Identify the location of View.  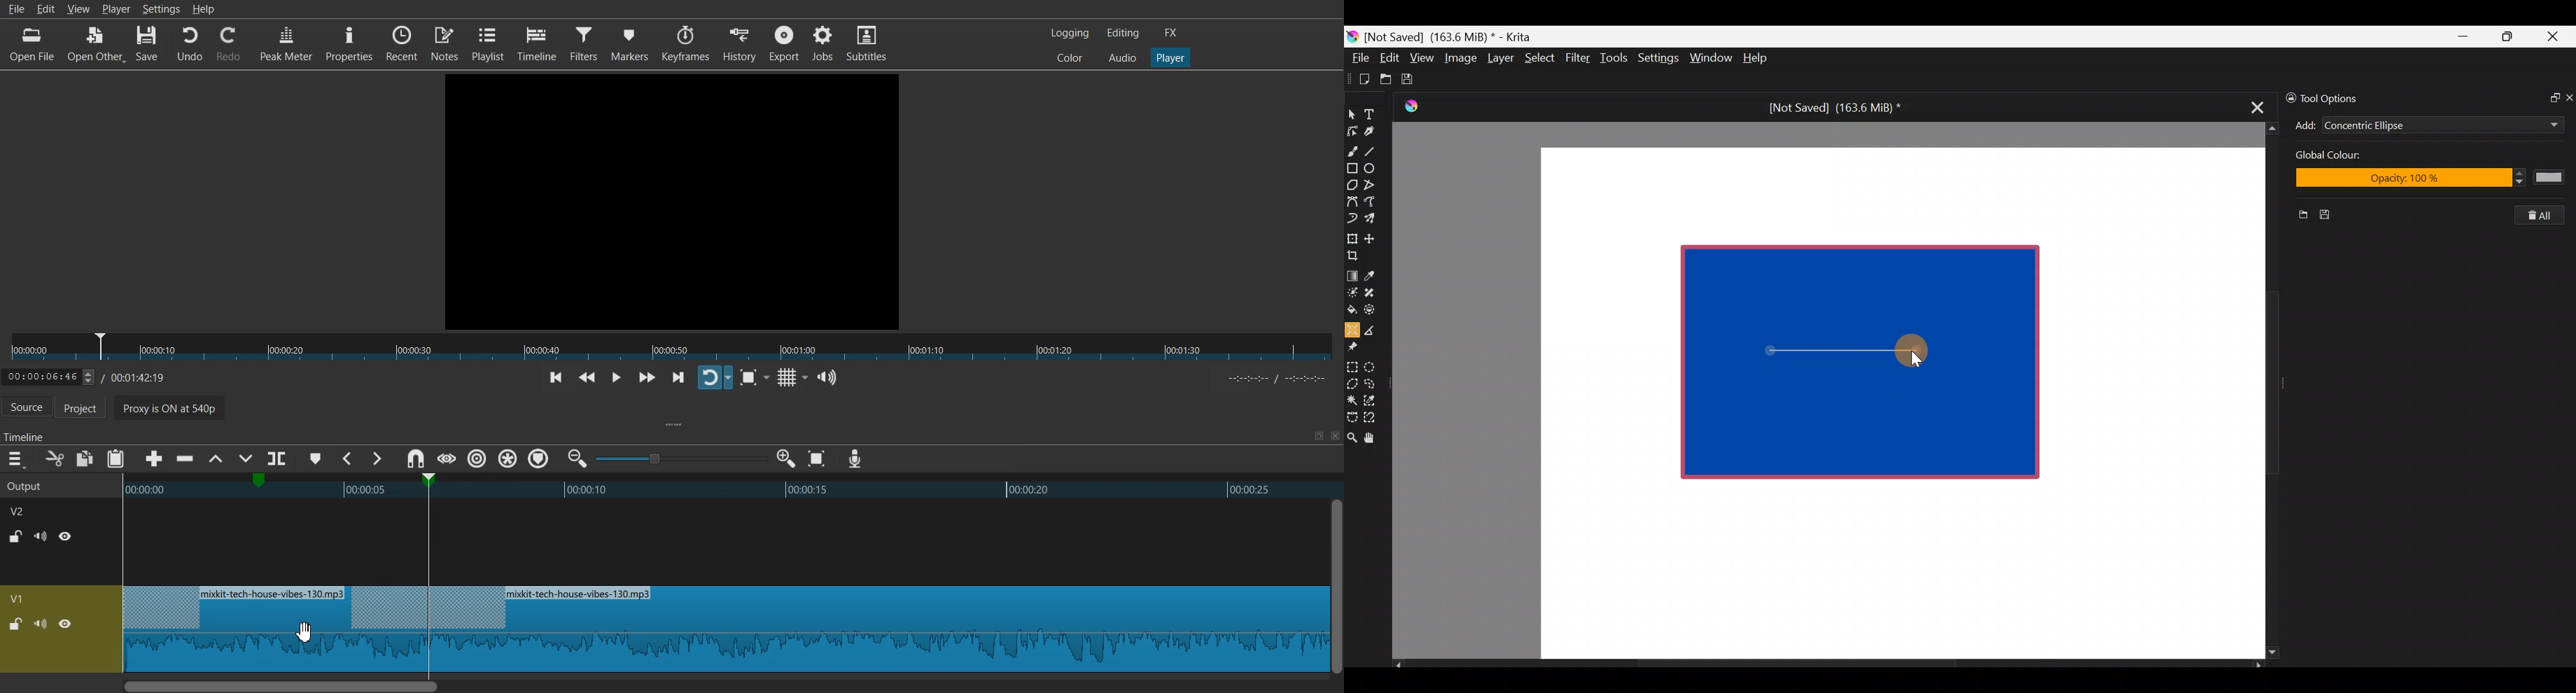
(78, 10).